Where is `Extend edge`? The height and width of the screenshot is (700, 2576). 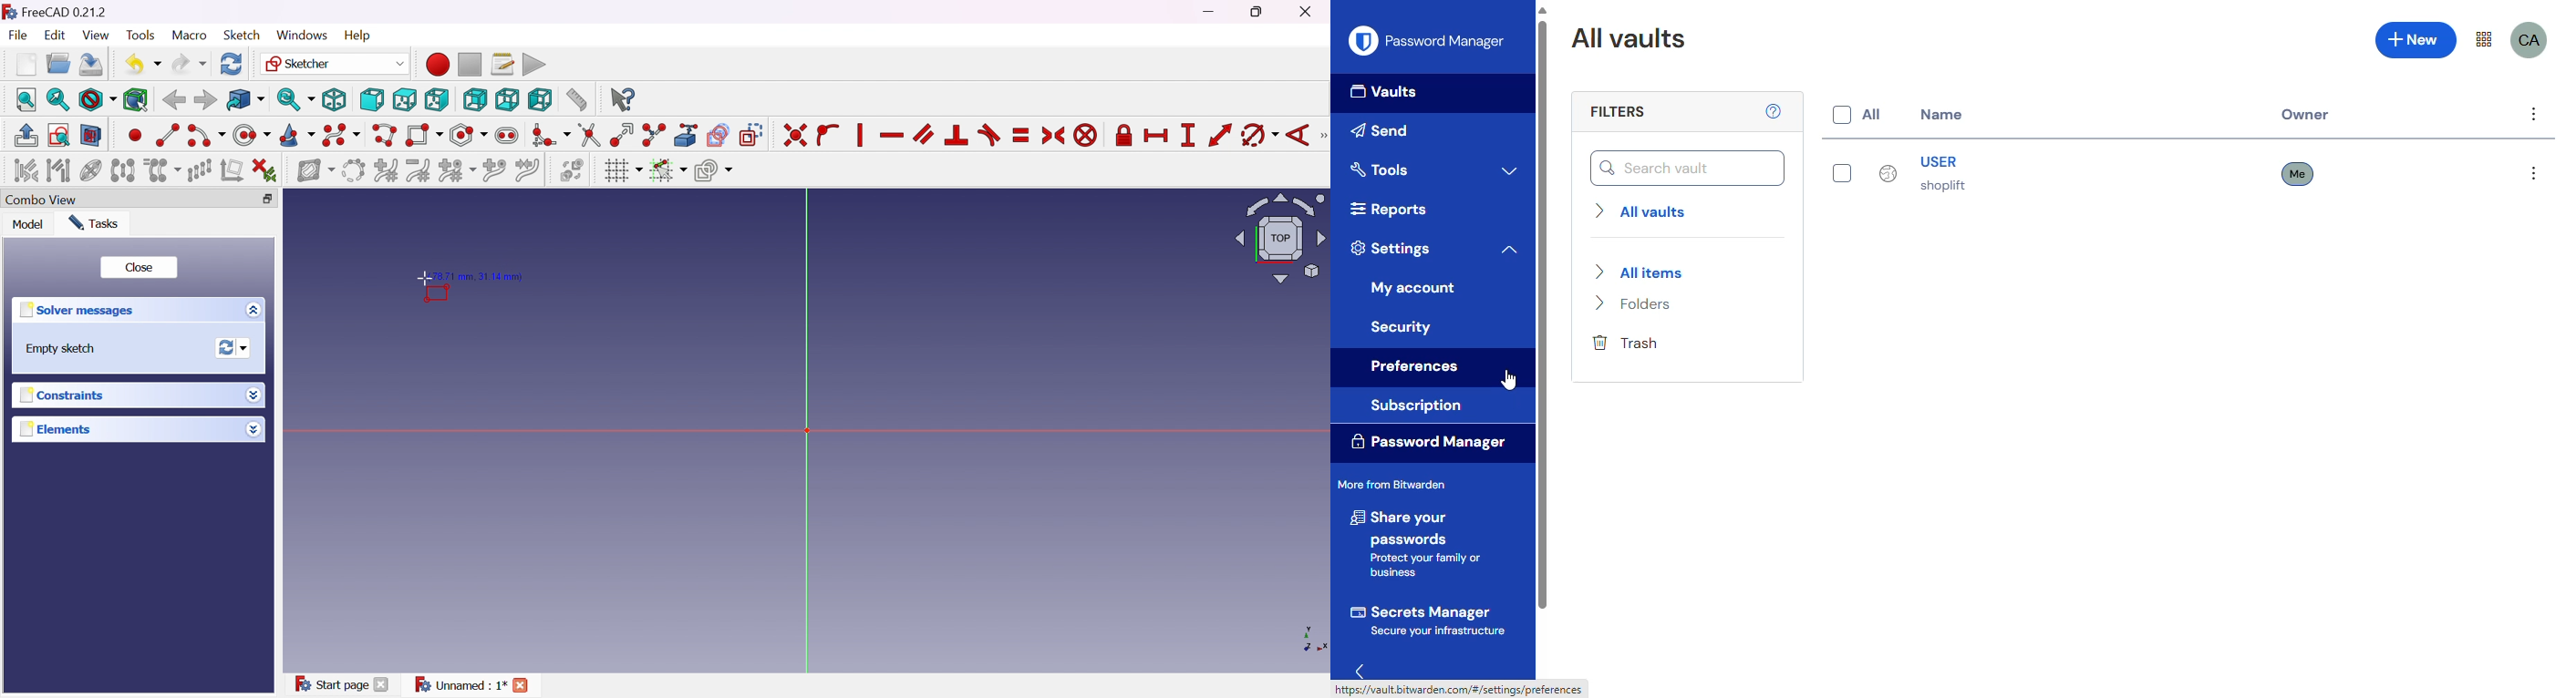 Extend edge is located at coordinates (623, 136).